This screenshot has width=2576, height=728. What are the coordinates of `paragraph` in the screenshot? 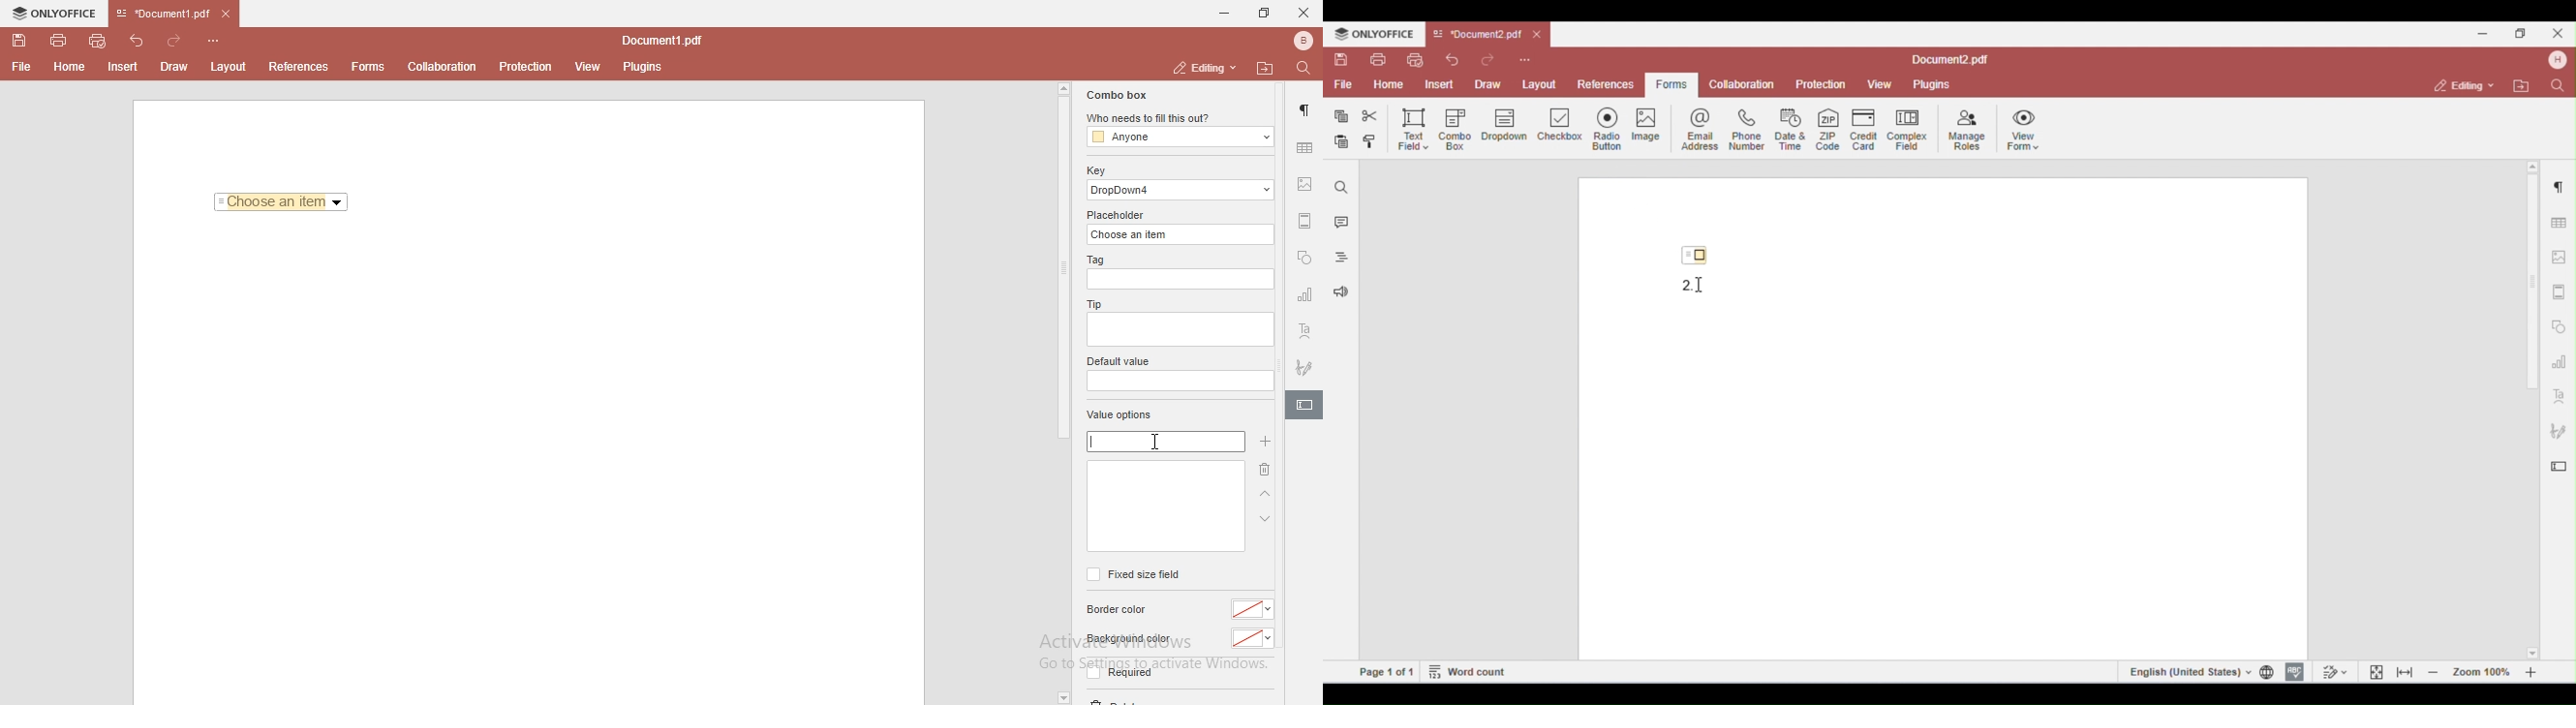 It's located at (1306, 110).